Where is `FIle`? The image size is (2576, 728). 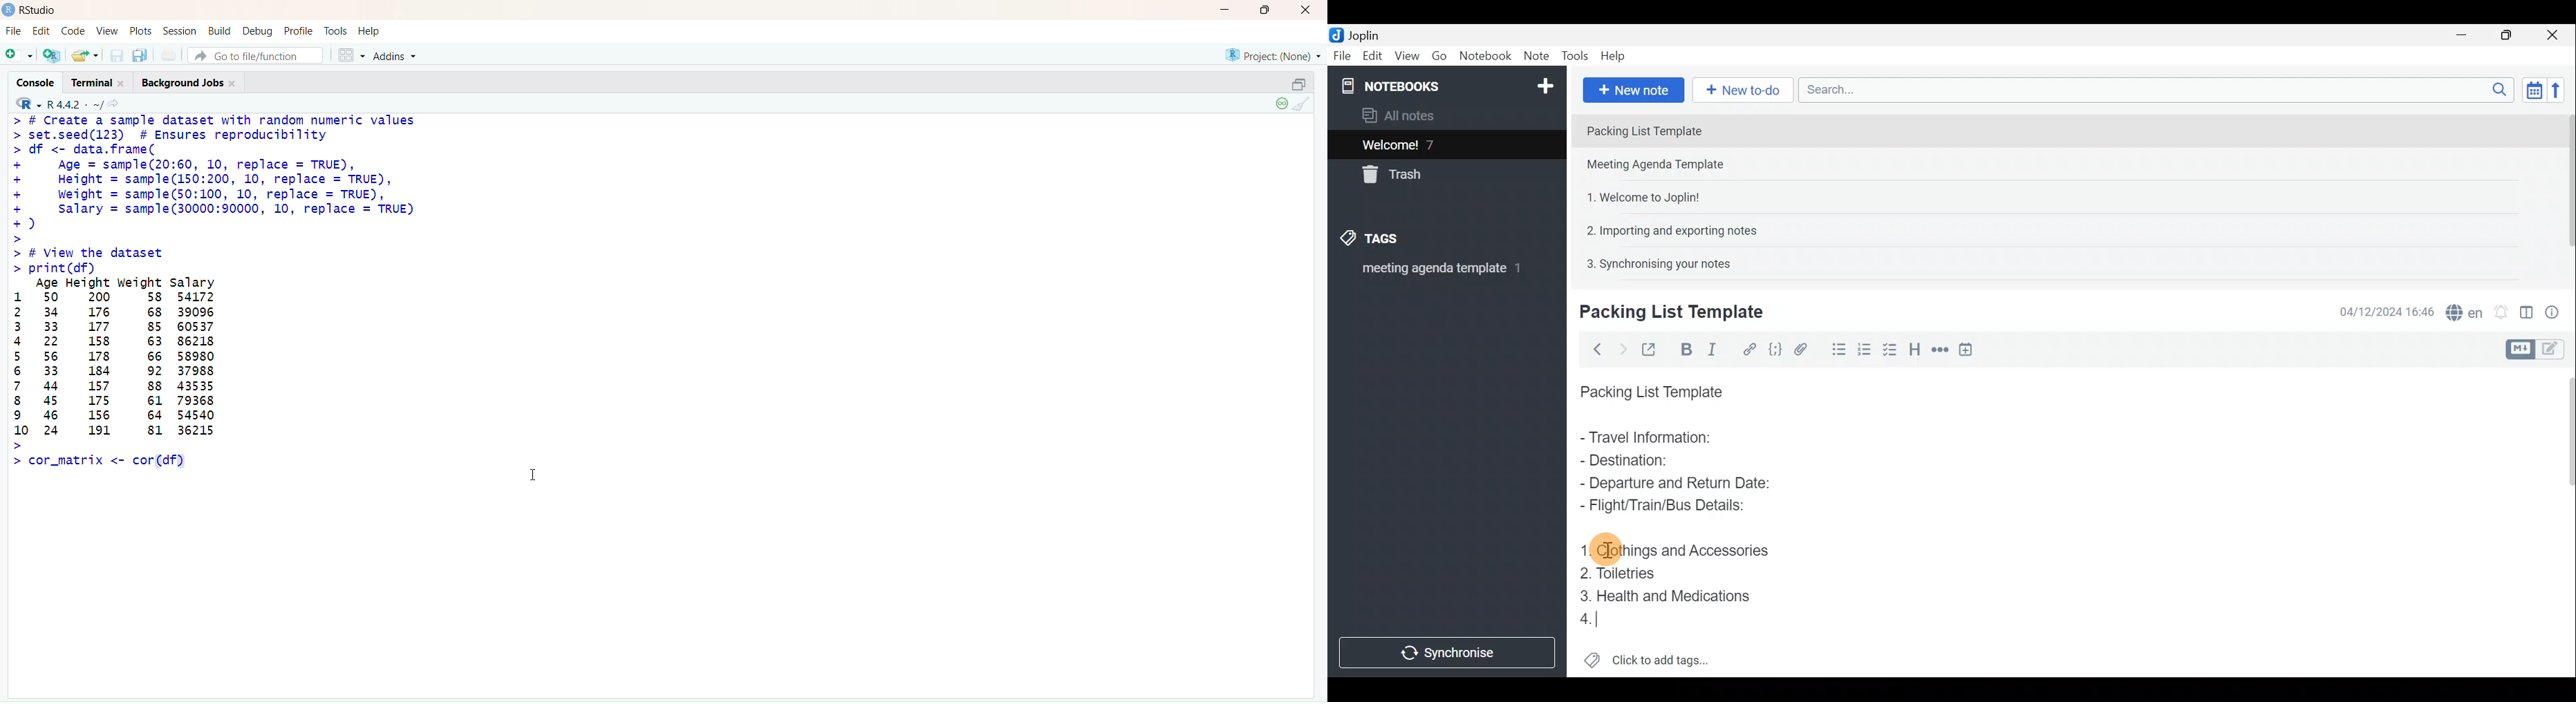 FIle is located at coordinates (14, 31).